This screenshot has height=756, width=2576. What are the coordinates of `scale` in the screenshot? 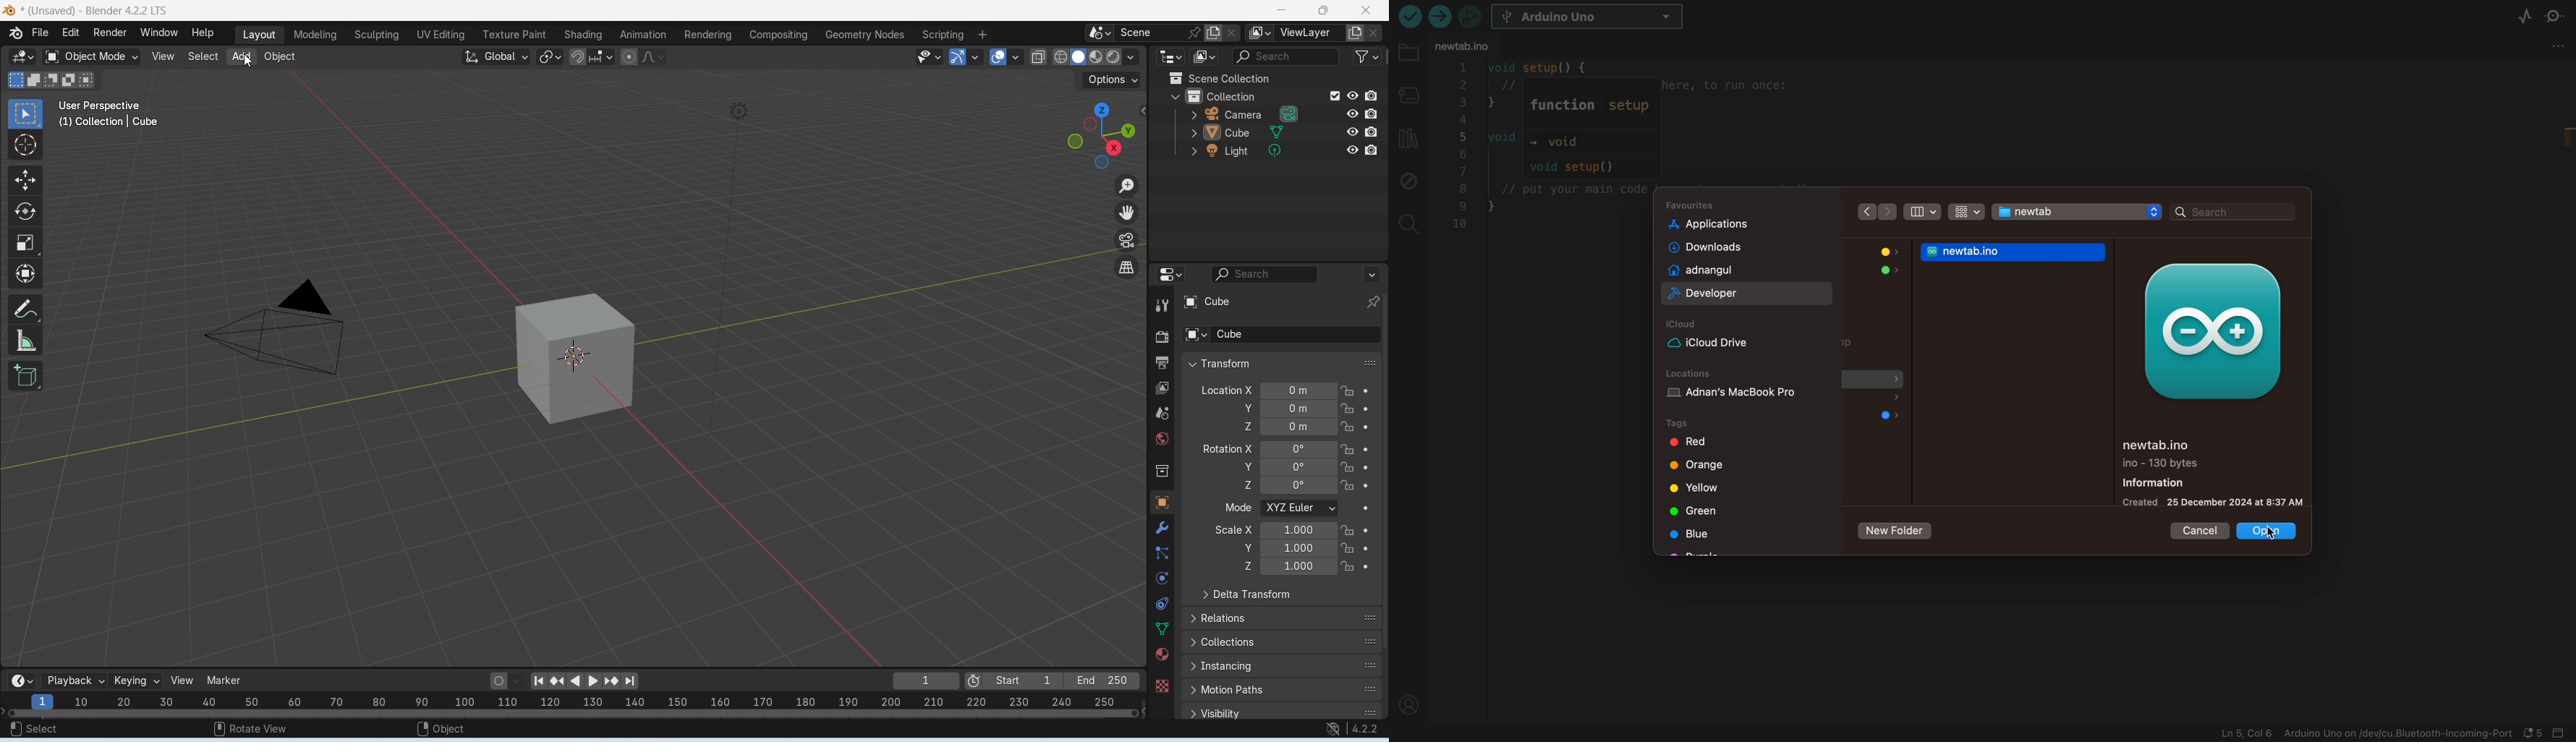 It's located at (1298, 529).